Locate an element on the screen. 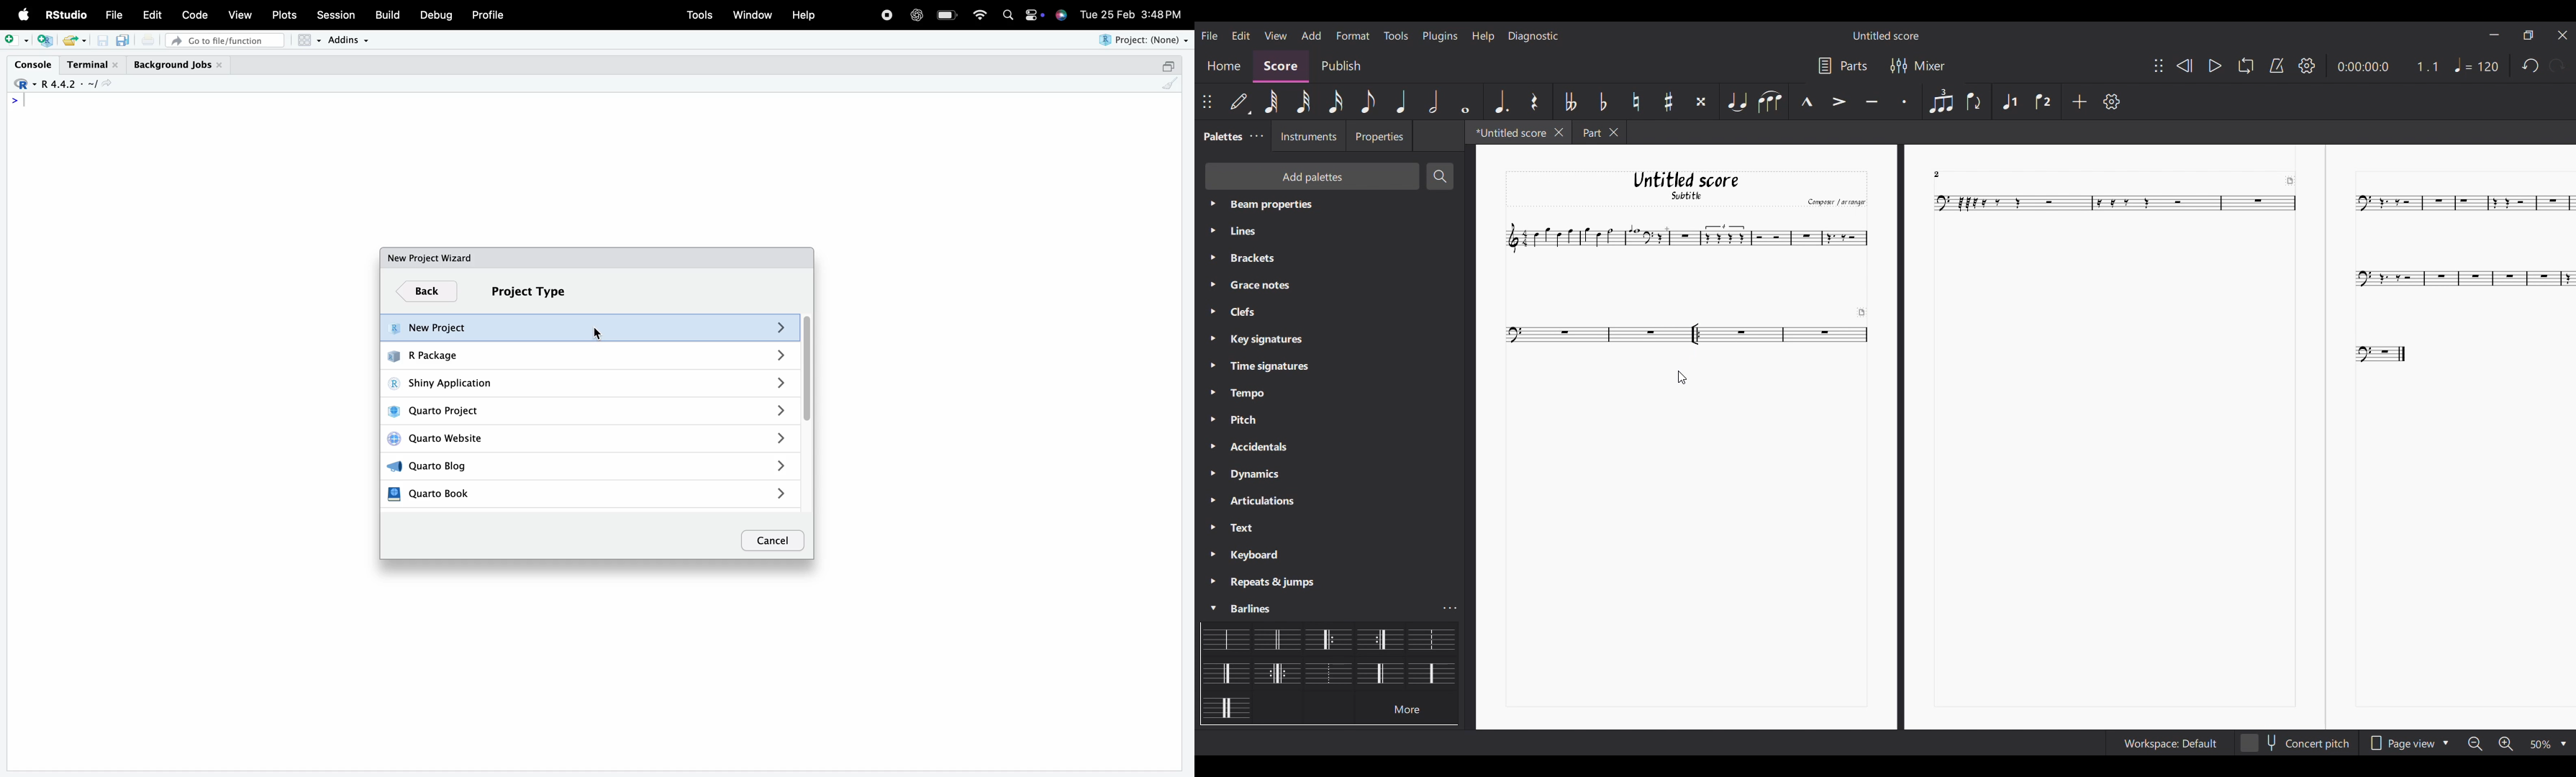 This screenshot has height=784, width=2576. R4.4.2 - ~ is located at coordinates (67, 85).